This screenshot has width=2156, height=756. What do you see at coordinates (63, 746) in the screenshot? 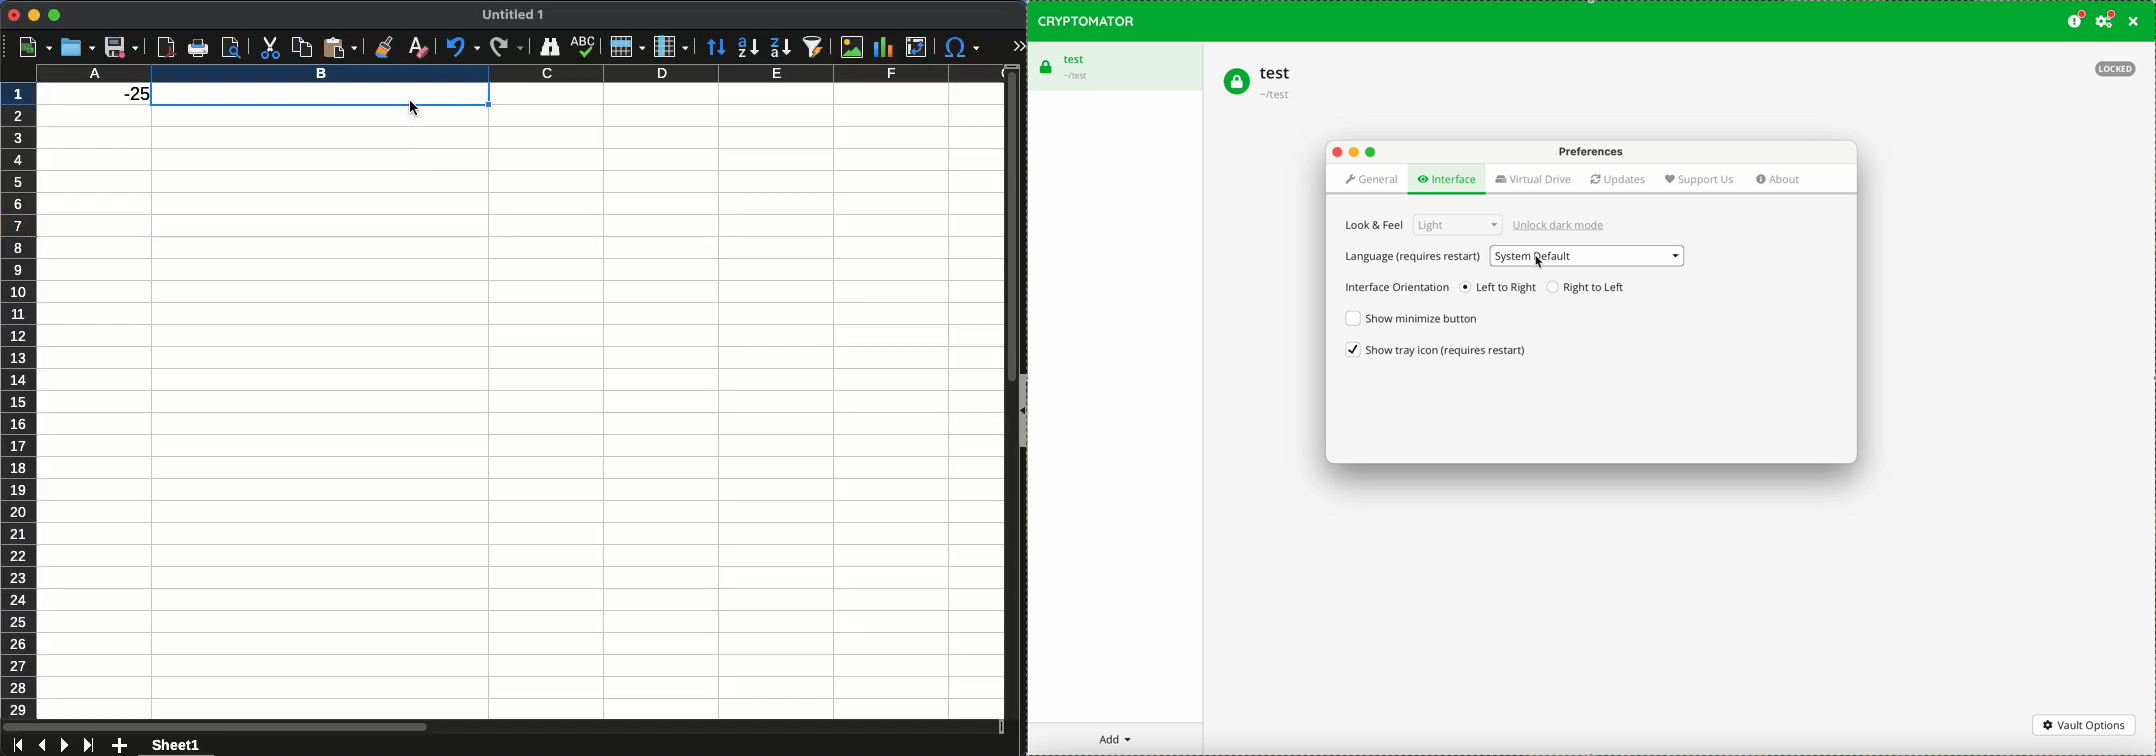
I see `next sheet` at bounding box center [63, 746].